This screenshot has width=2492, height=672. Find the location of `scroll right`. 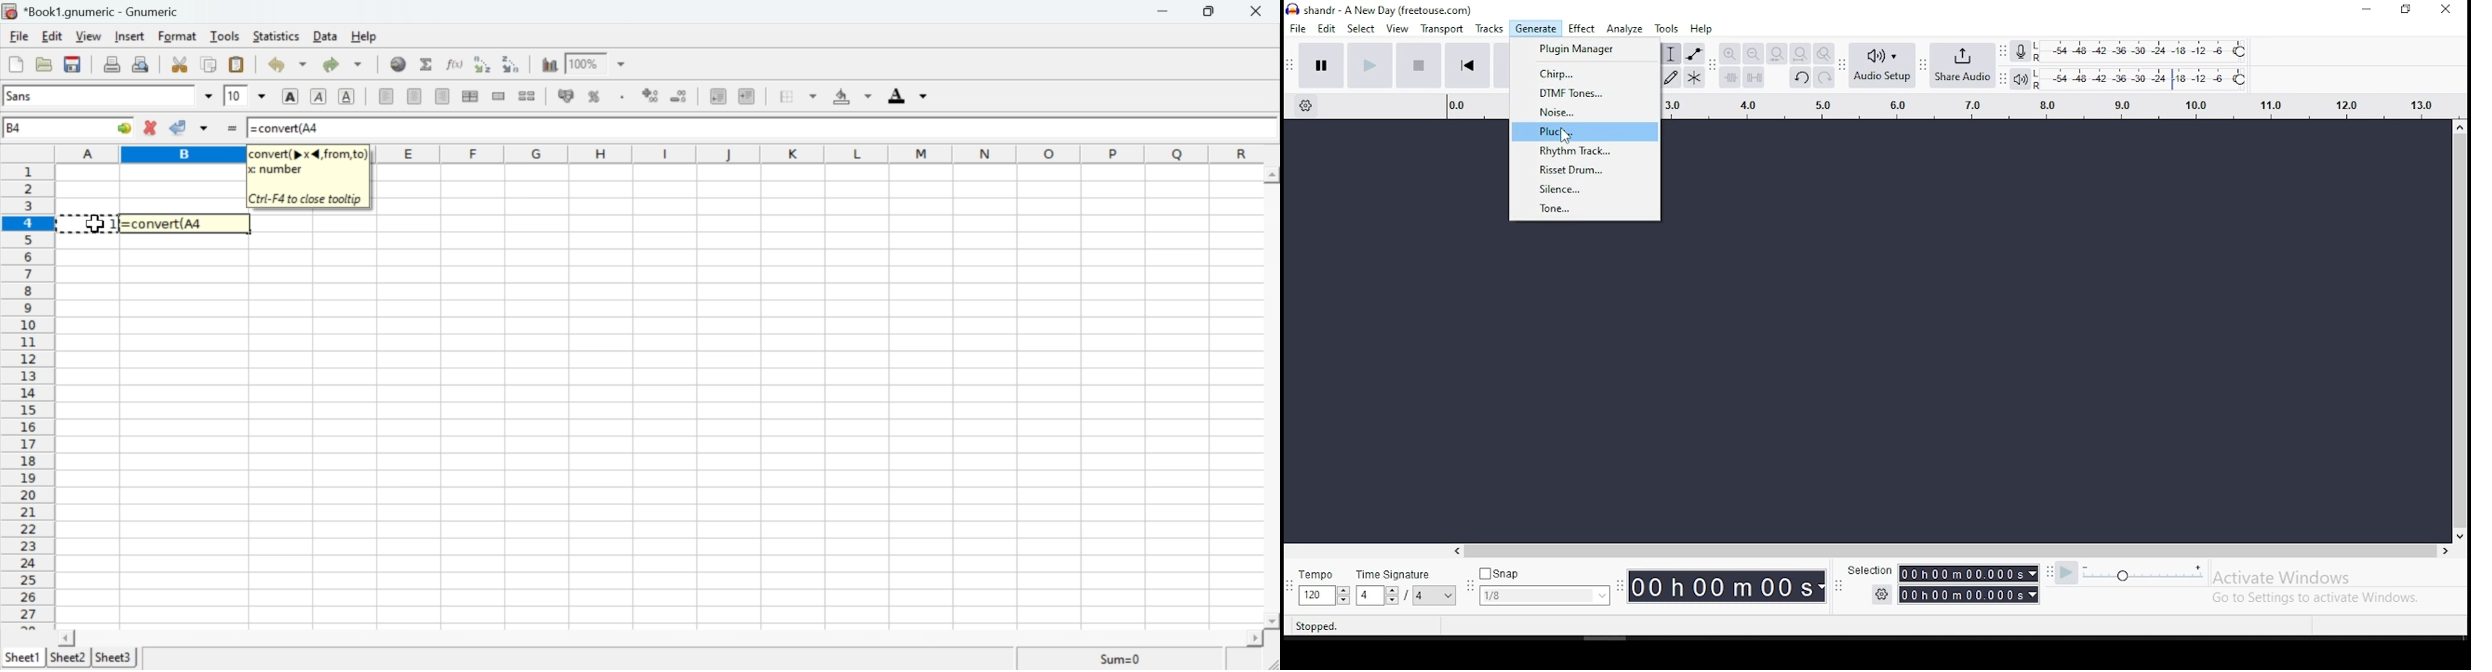

scroll right is located at coordinates (1255, 638).